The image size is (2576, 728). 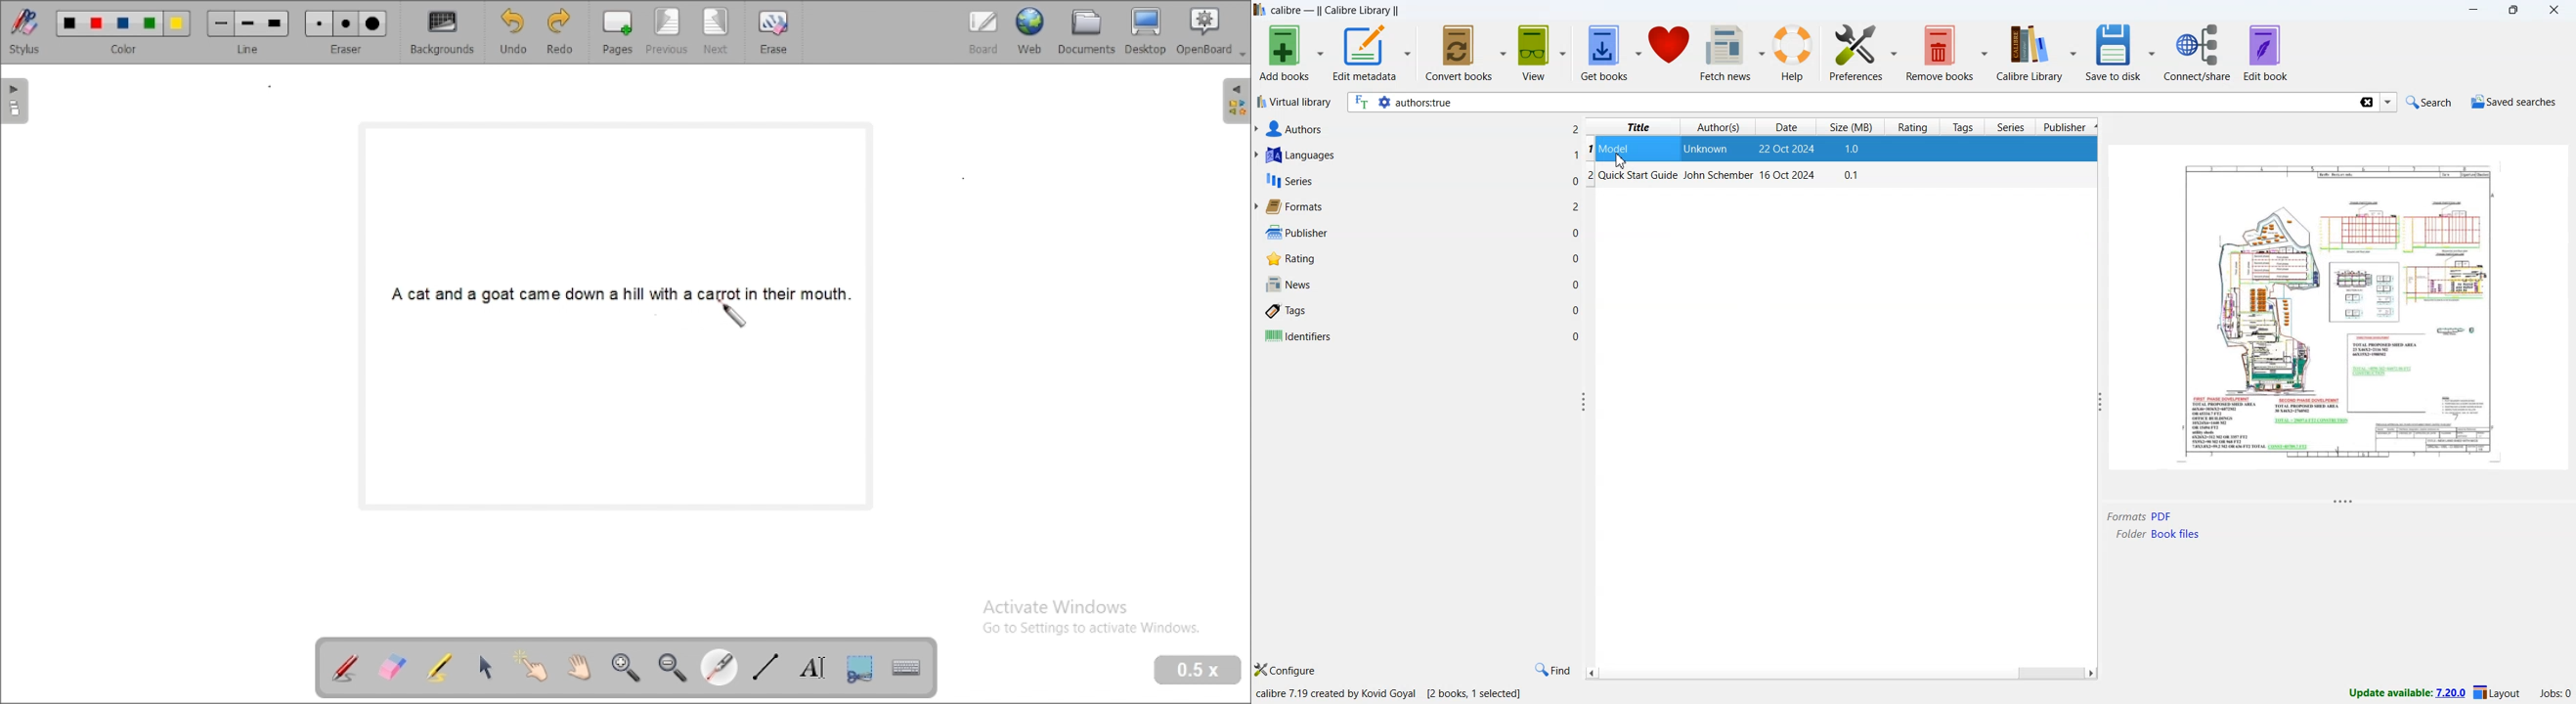 What do you see at coordinates (1576, 310) in the screenshot?
I see `0` at bounding box center [1576, 310].